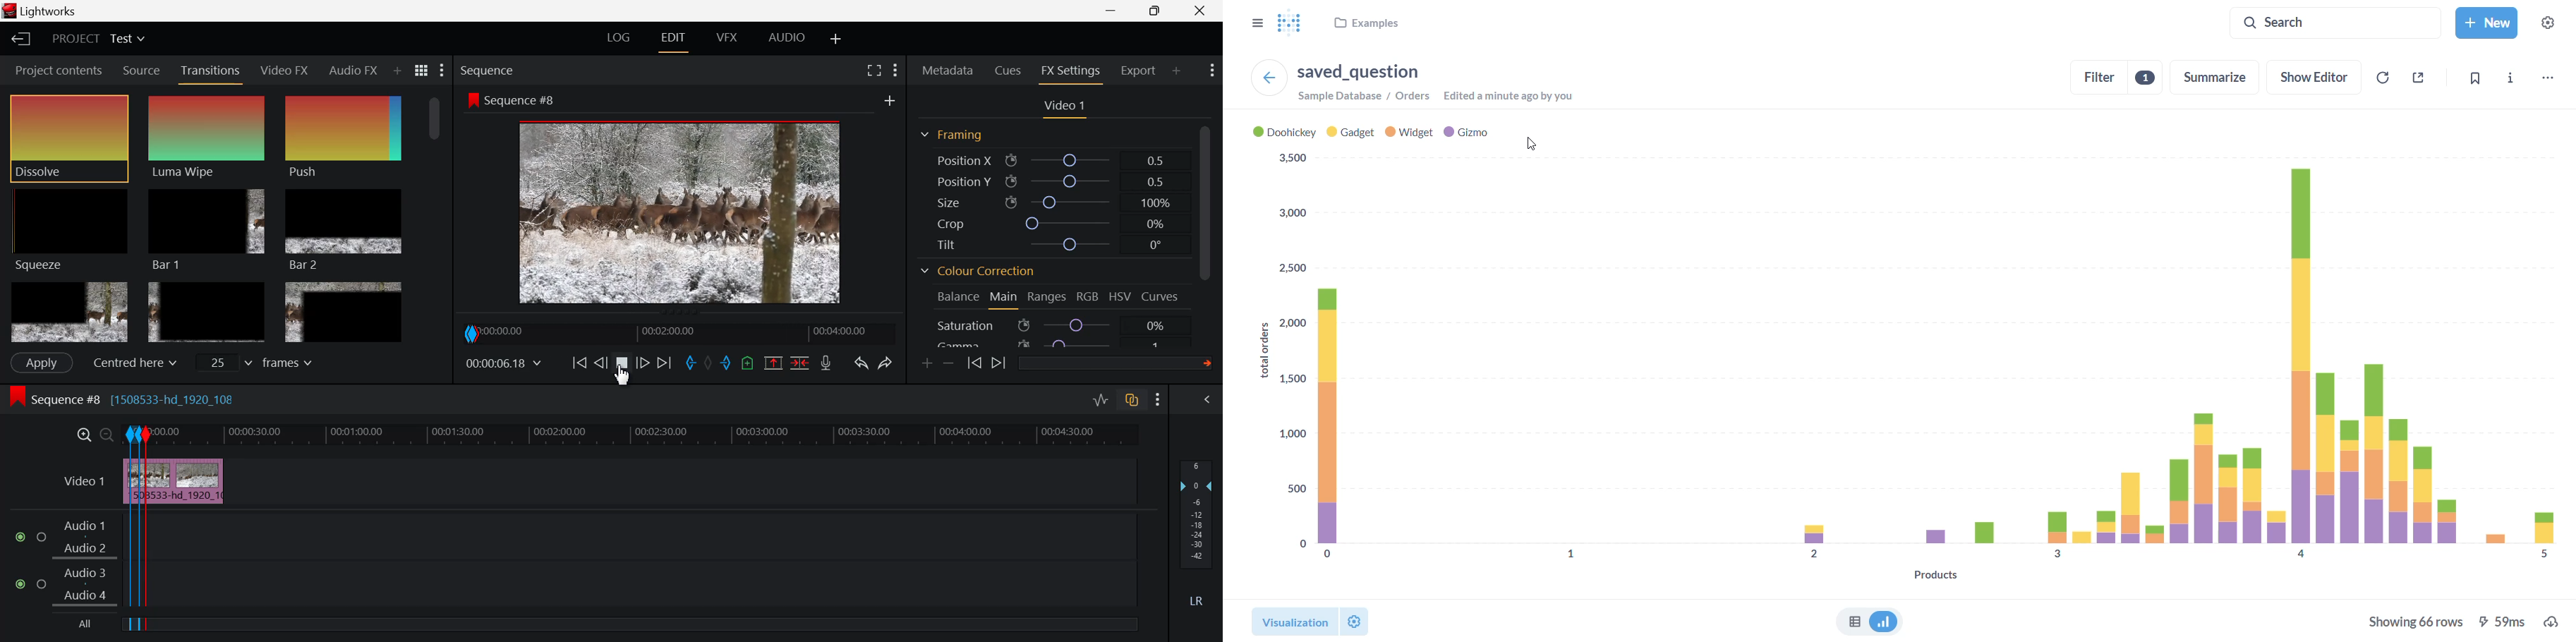  What do you see at coordinates (678, 333) in the screenshot?
I see `Project Timeline Navigator` at bounding box center [678, 333].